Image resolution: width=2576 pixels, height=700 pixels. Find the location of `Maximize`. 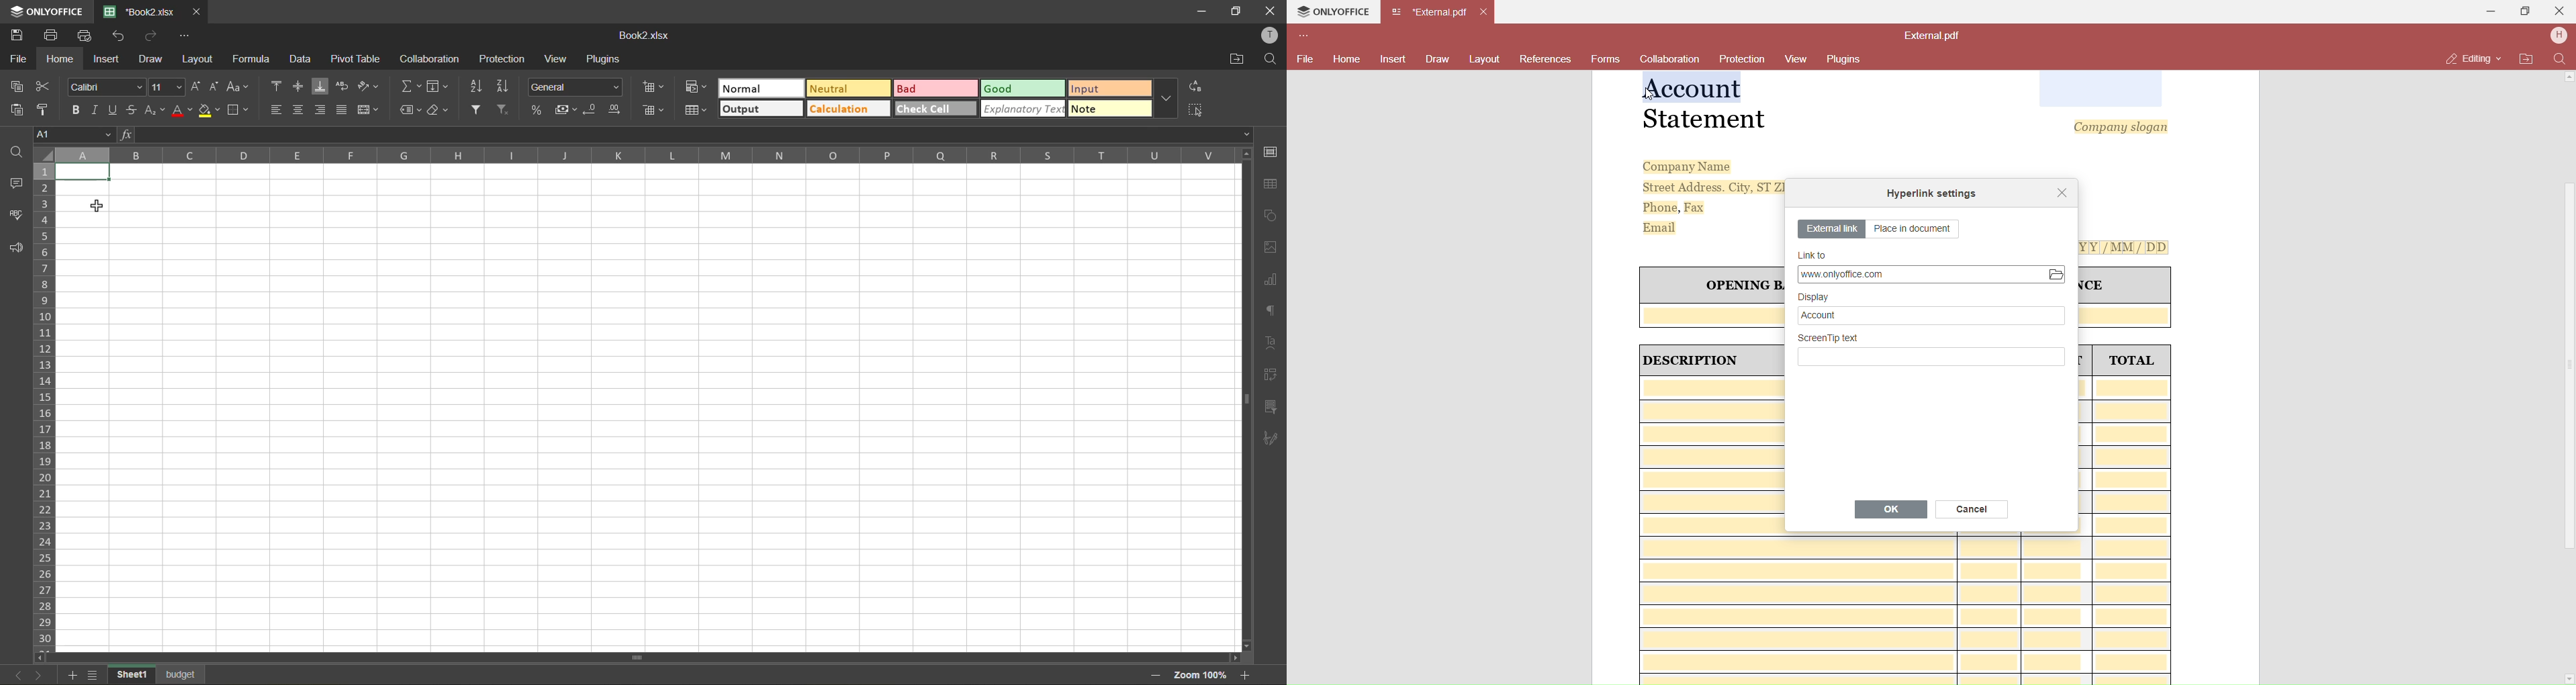

Maximize is located at coordinates (2522, 11).